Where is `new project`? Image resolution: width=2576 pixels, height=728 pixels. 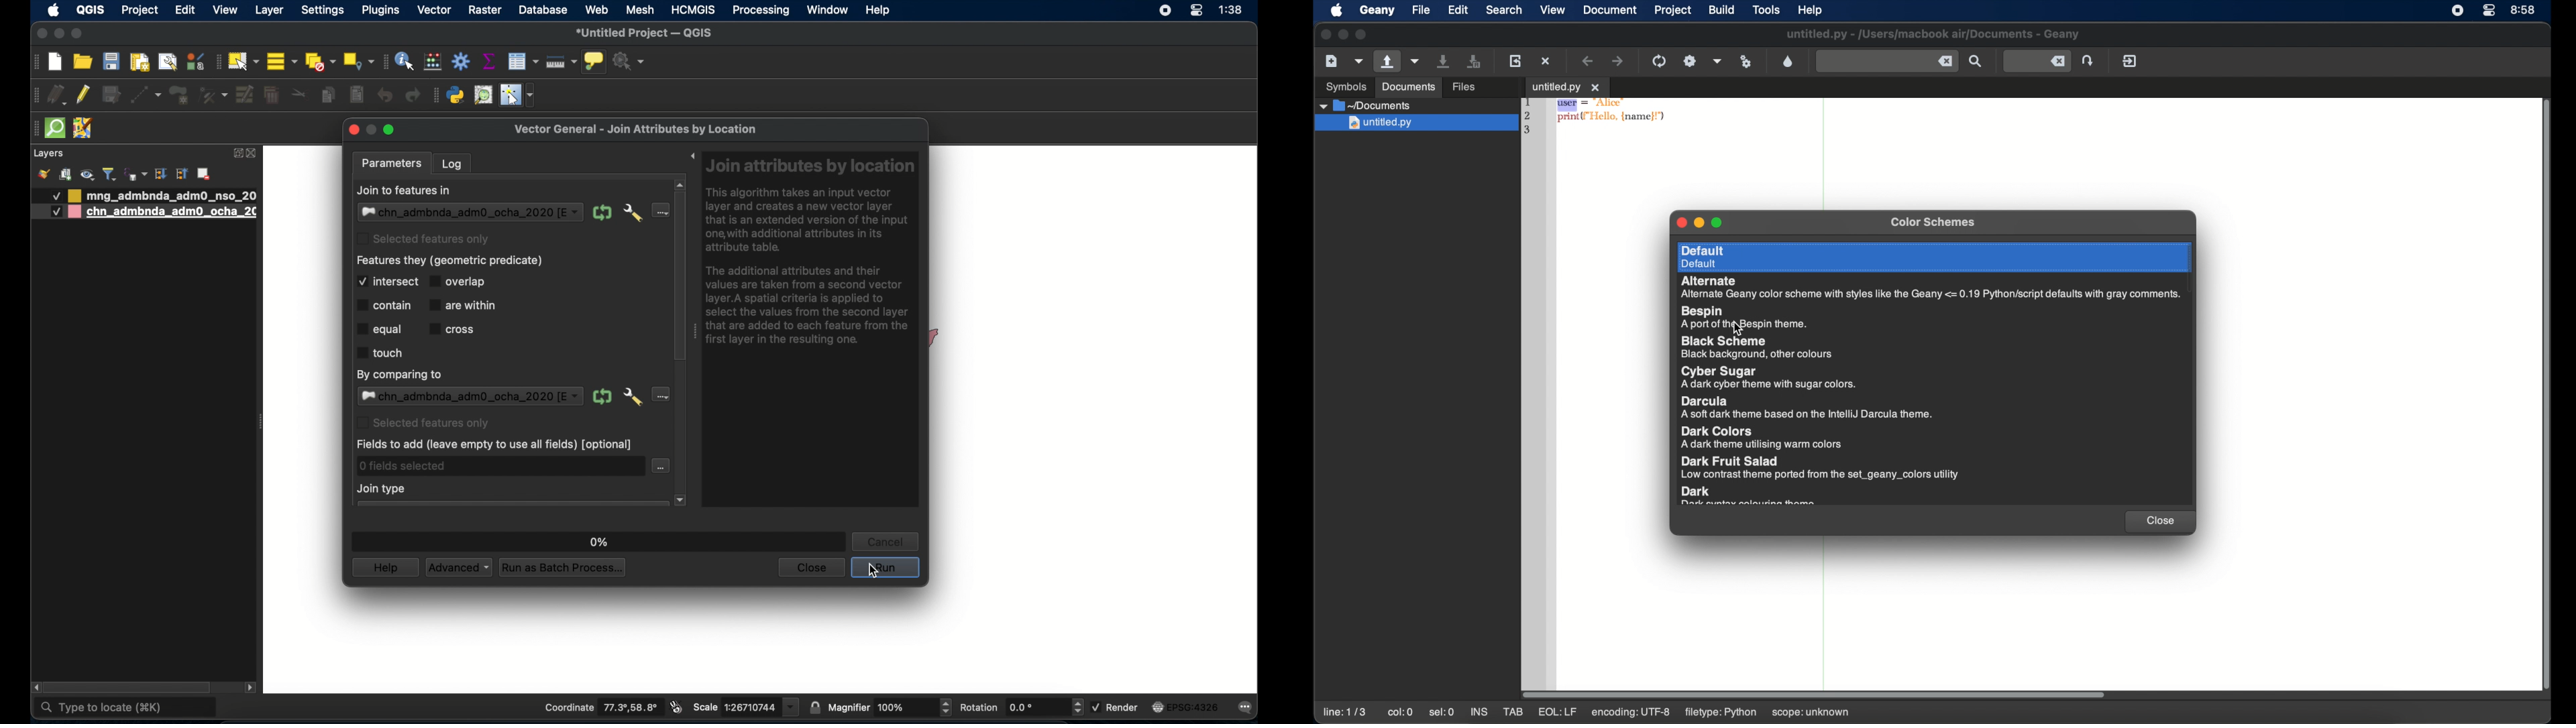
new project is located at coordinates (56, 62).